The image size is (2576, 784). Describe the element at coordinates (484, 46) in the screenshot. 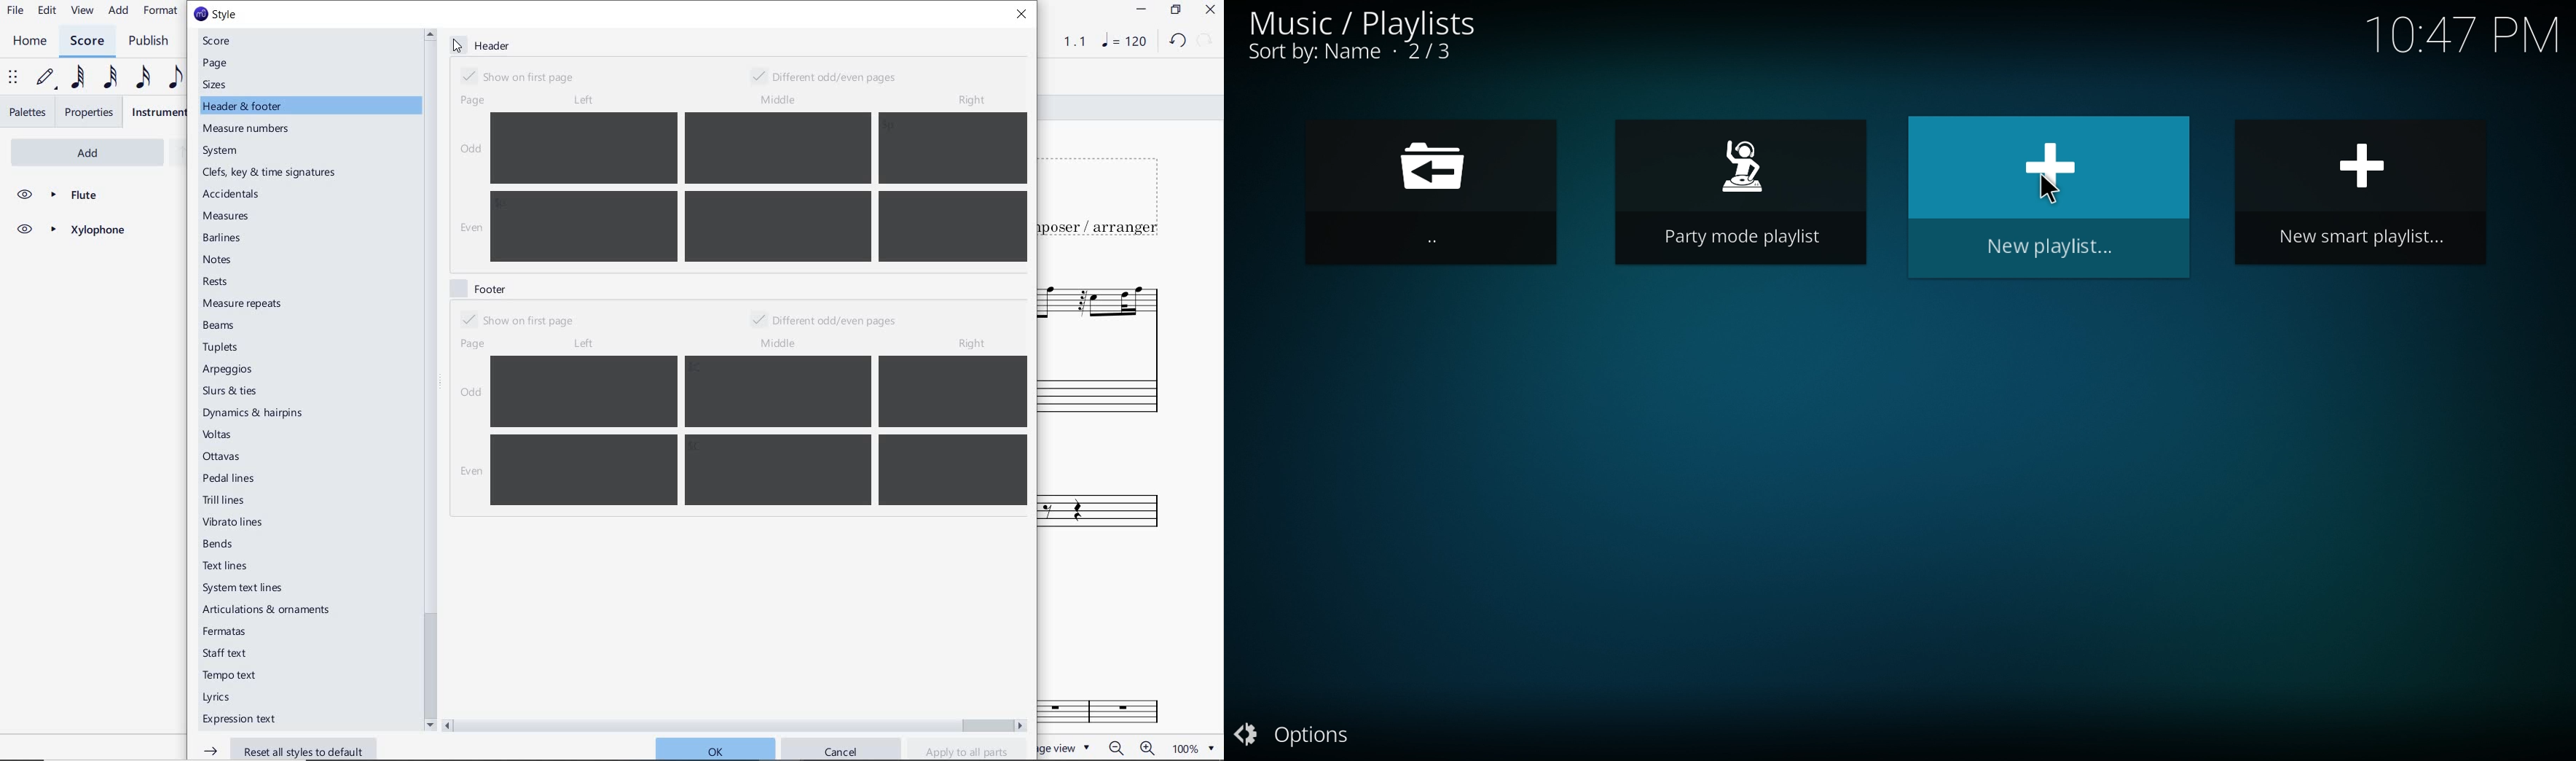

I see `header` at that location.